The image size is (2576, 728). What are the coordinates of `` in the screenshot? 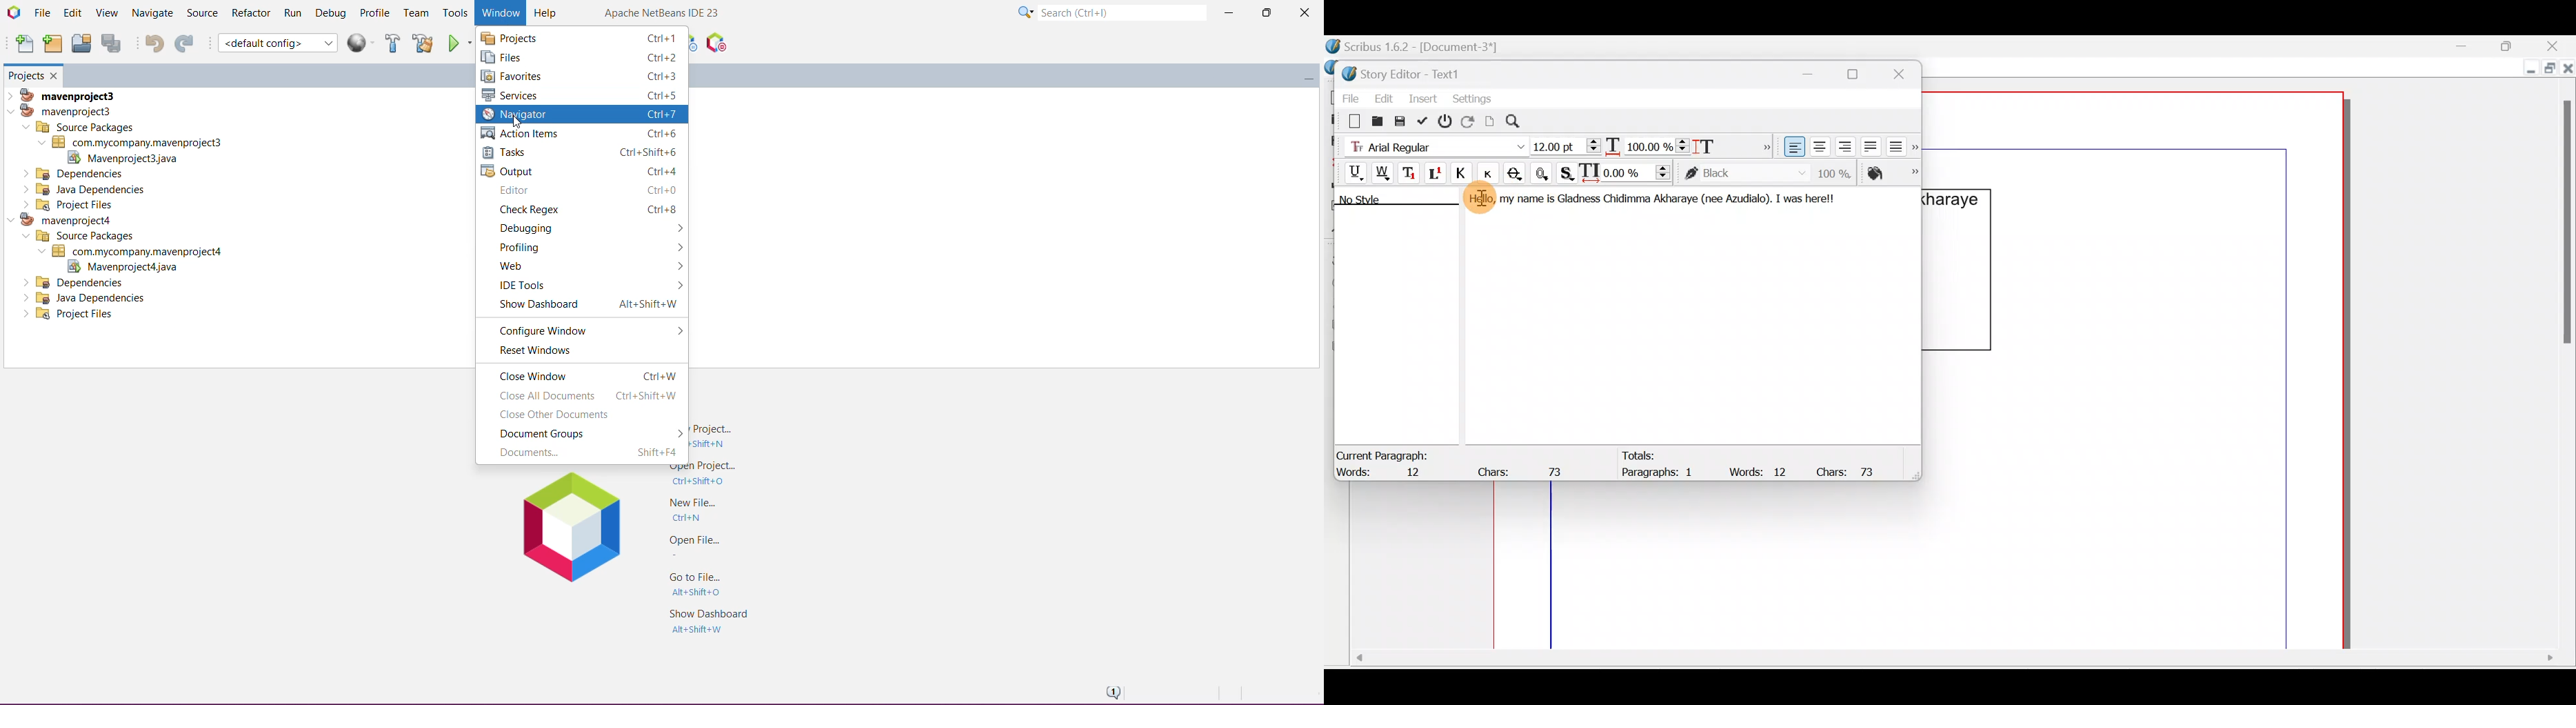 It's located at (75, 282).